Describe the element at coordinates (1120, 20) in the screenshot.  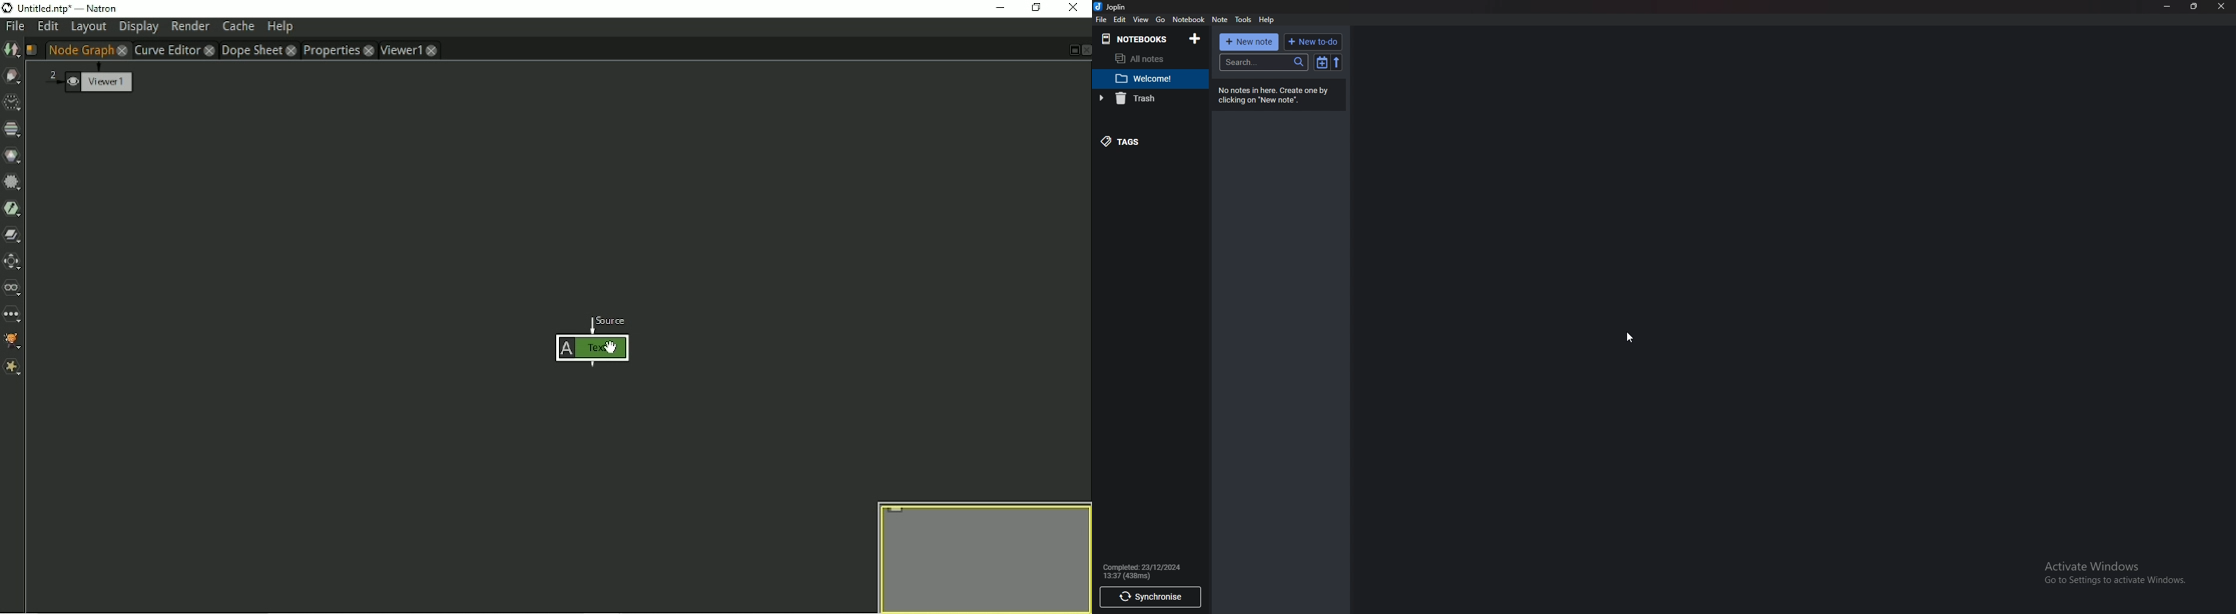
I see `edit` at that location.